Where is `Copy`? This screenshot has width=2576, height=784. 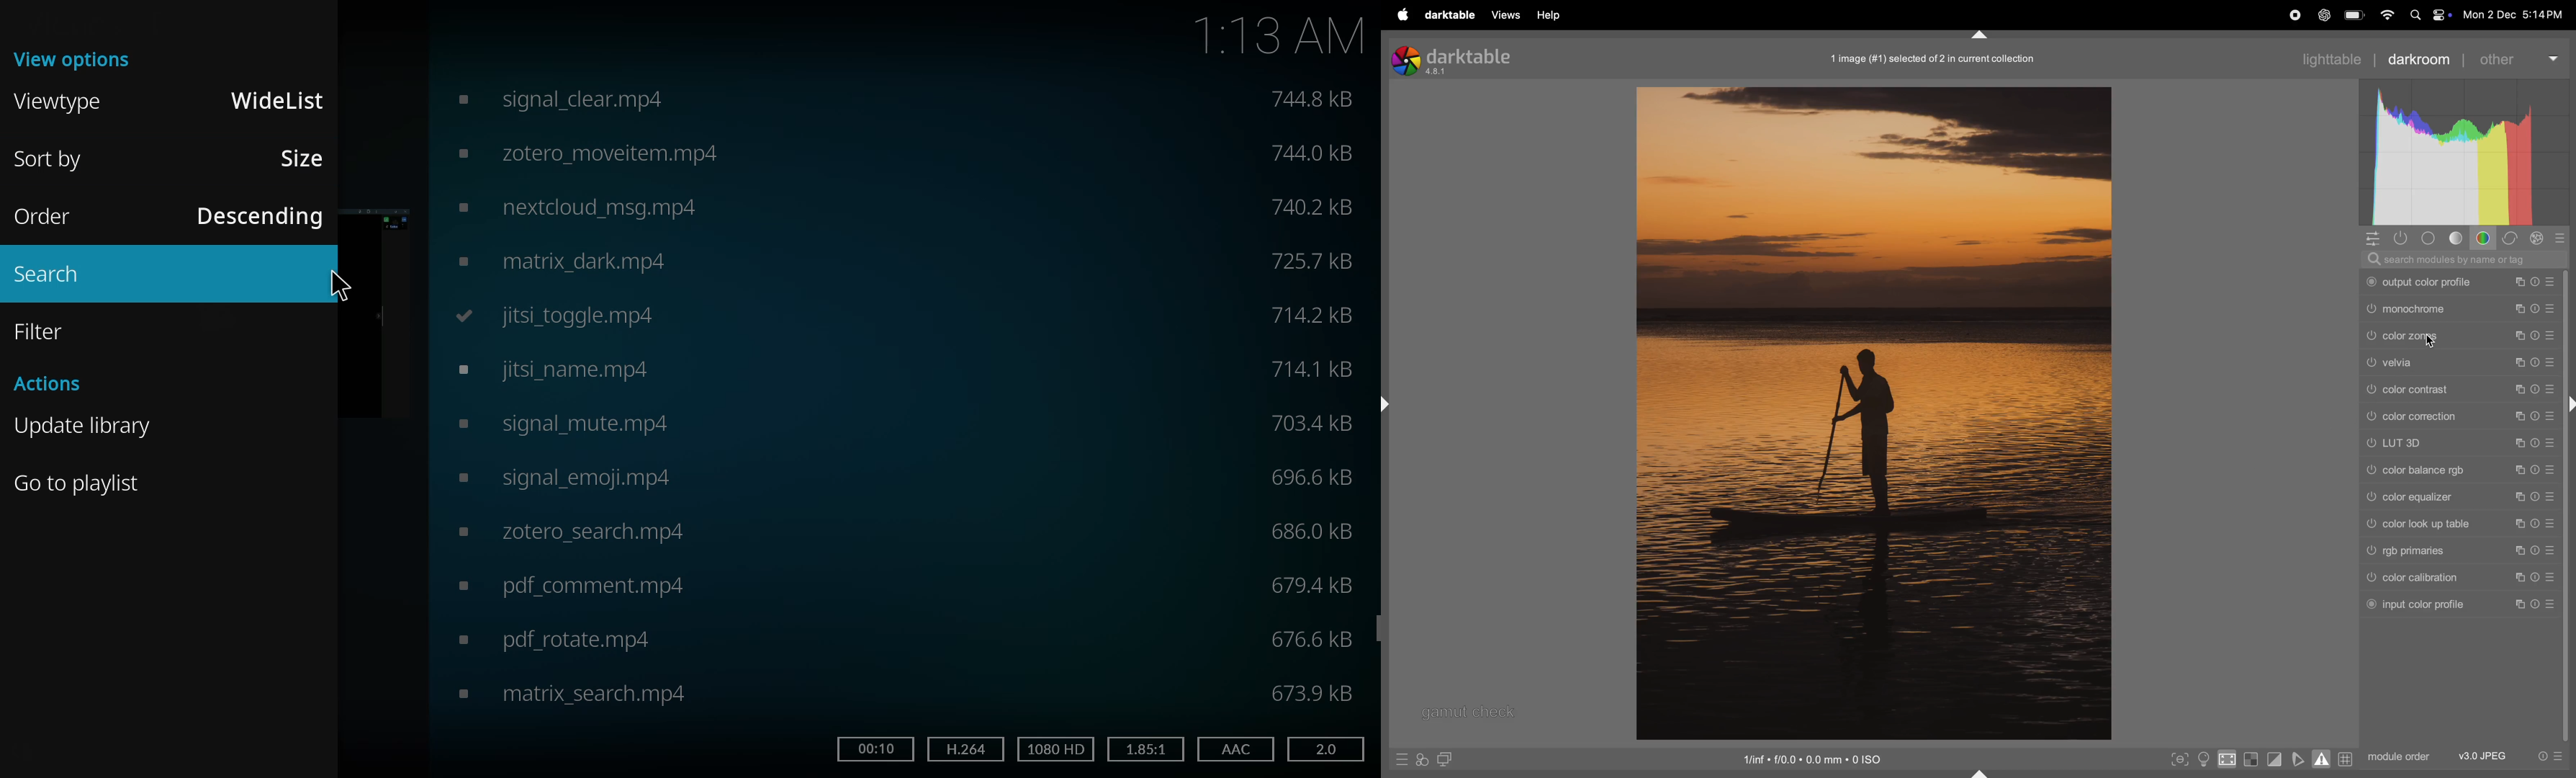 Copy is located at coordinates (2519, 551).